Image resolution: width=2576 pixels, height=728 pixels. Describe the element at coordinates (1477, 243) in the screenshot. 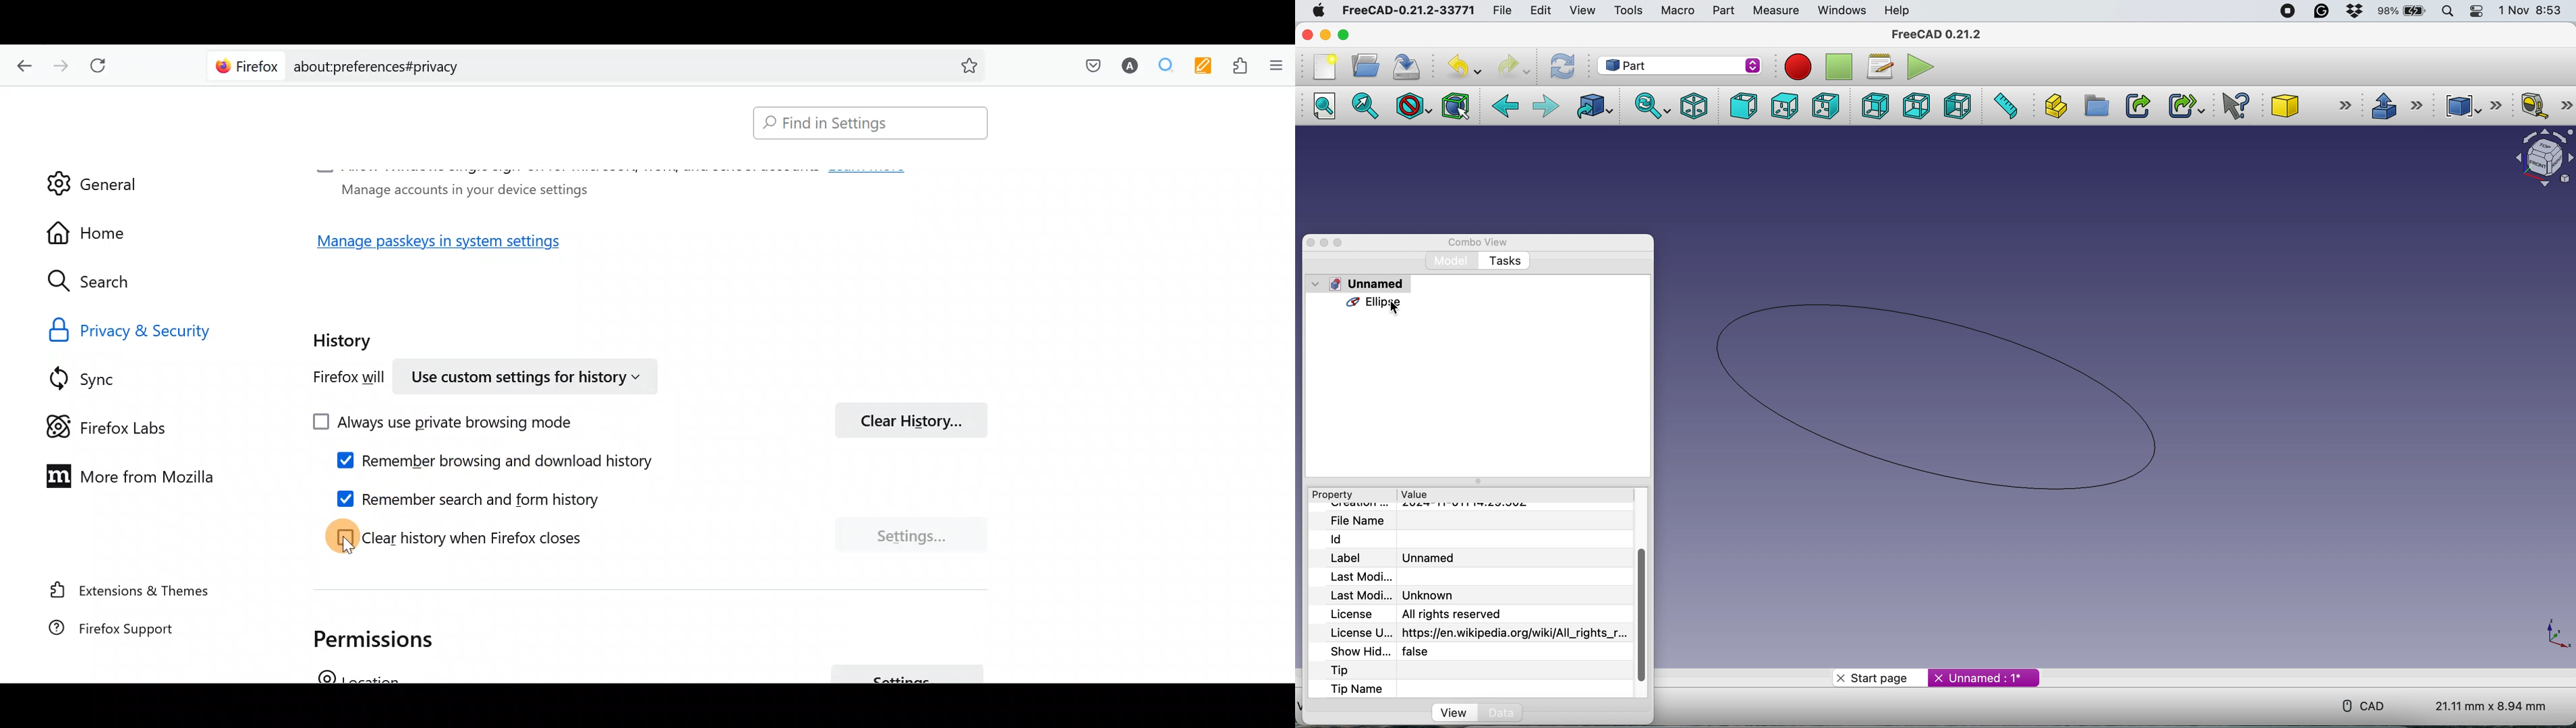

I see `combo view` at that location.